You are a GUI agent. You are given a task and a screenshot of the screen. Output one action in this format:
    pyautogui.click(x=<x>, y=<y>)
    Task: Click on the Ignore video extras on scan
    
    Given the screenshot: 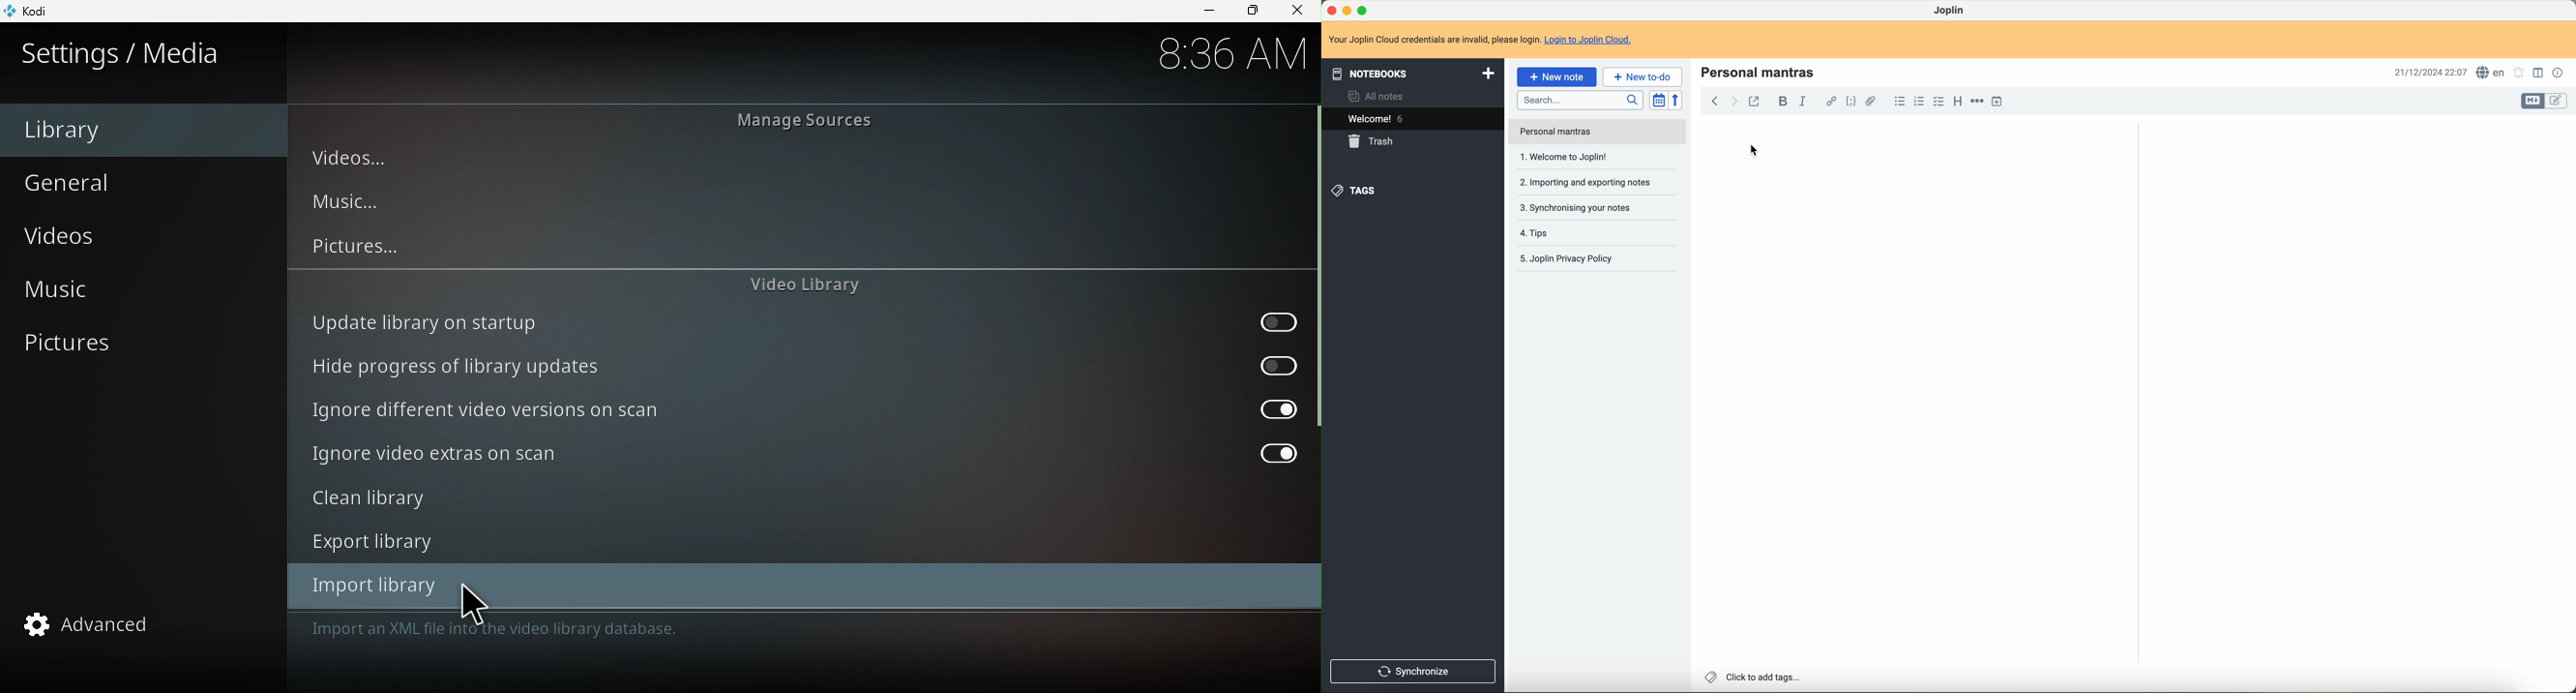 What is the action you would take?
    pyautogui.click(x=803, y=454)
    